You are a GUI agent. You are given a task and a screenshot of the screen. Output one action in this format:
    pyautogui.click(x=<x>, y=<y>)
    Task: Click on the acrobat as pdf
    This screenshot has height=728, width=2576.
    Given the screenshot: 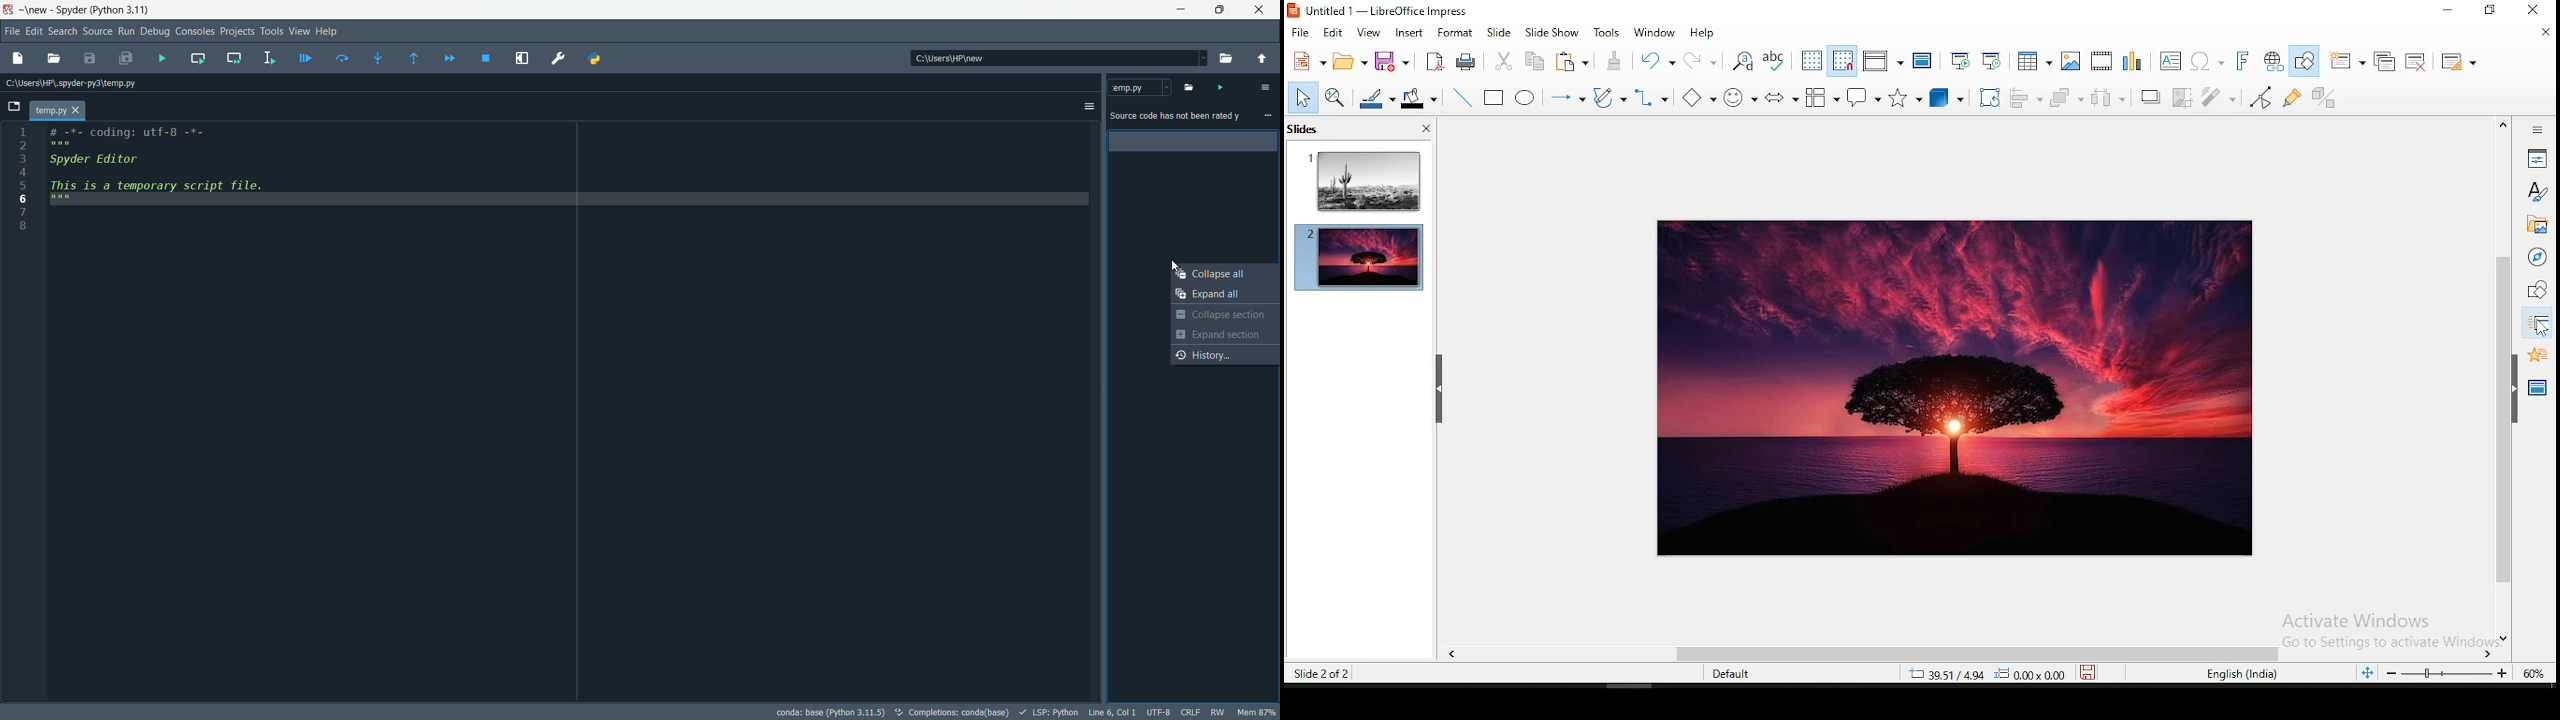 What is the action you would take?
    pyautogui.click(x=1435, y=61)
    